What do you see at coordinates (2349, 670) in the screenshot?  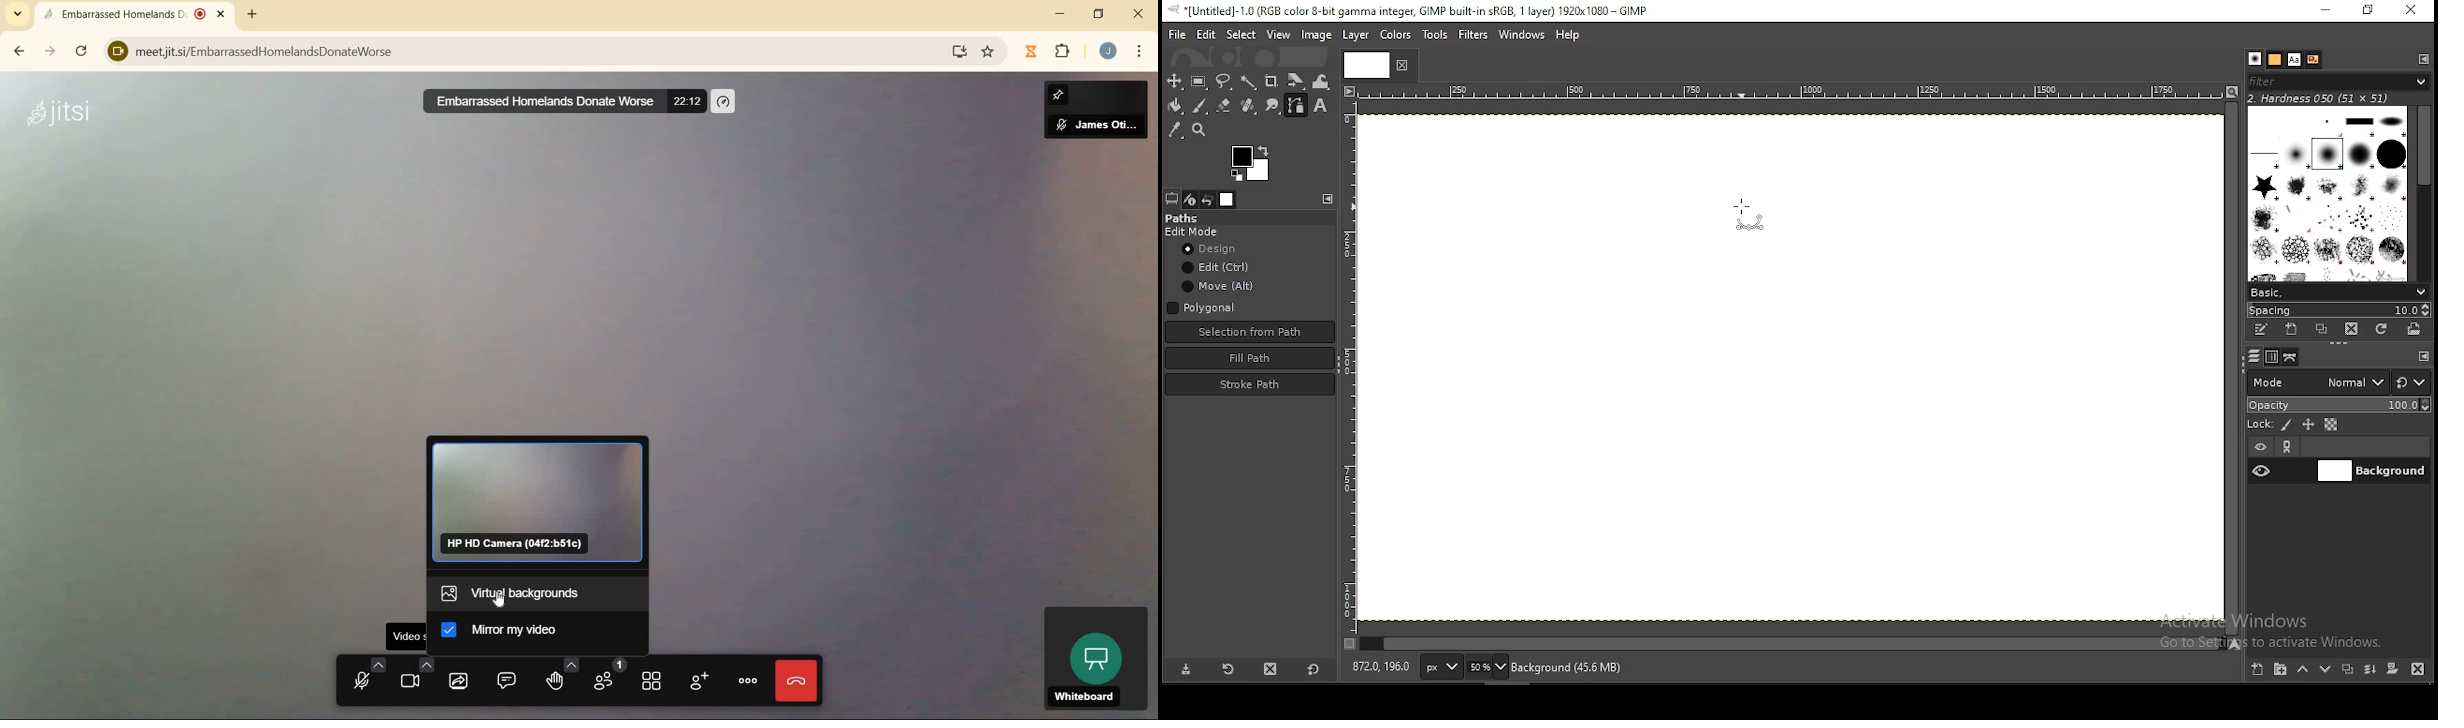 I see `duplicate layer` at bounding box center [2349, 670].